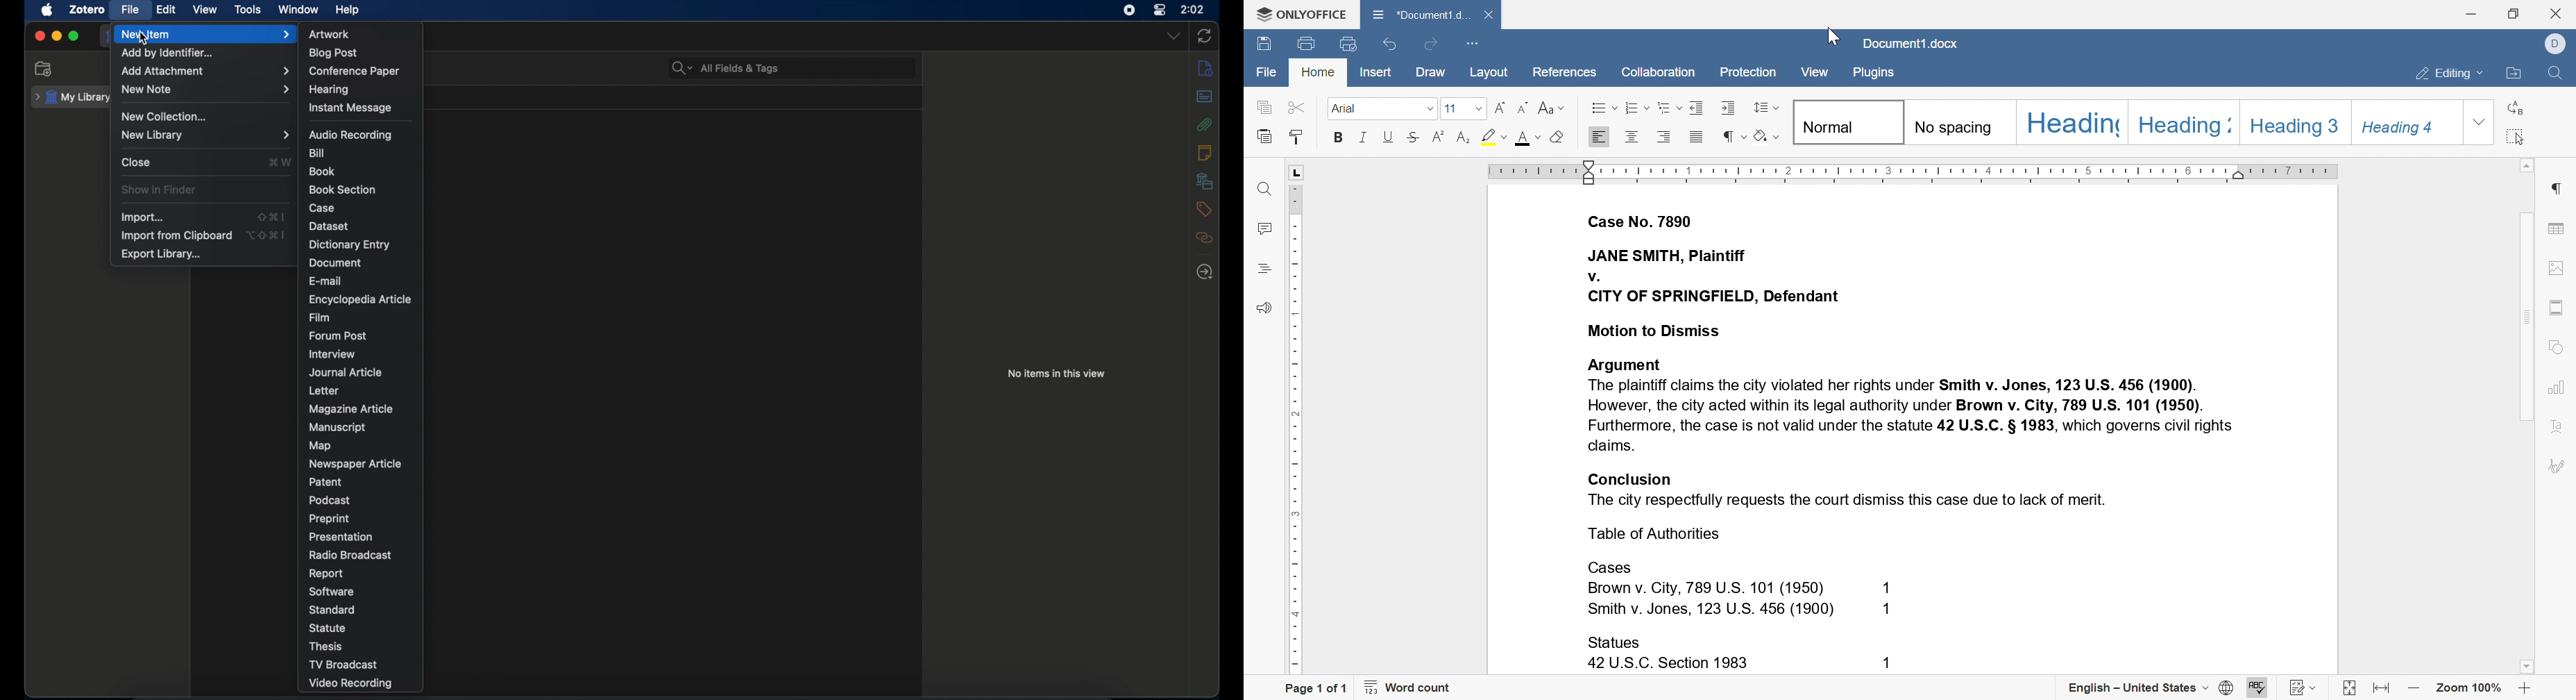 The image size is (2576, 700). I want to click on scroll bar, so click(2524, 270).